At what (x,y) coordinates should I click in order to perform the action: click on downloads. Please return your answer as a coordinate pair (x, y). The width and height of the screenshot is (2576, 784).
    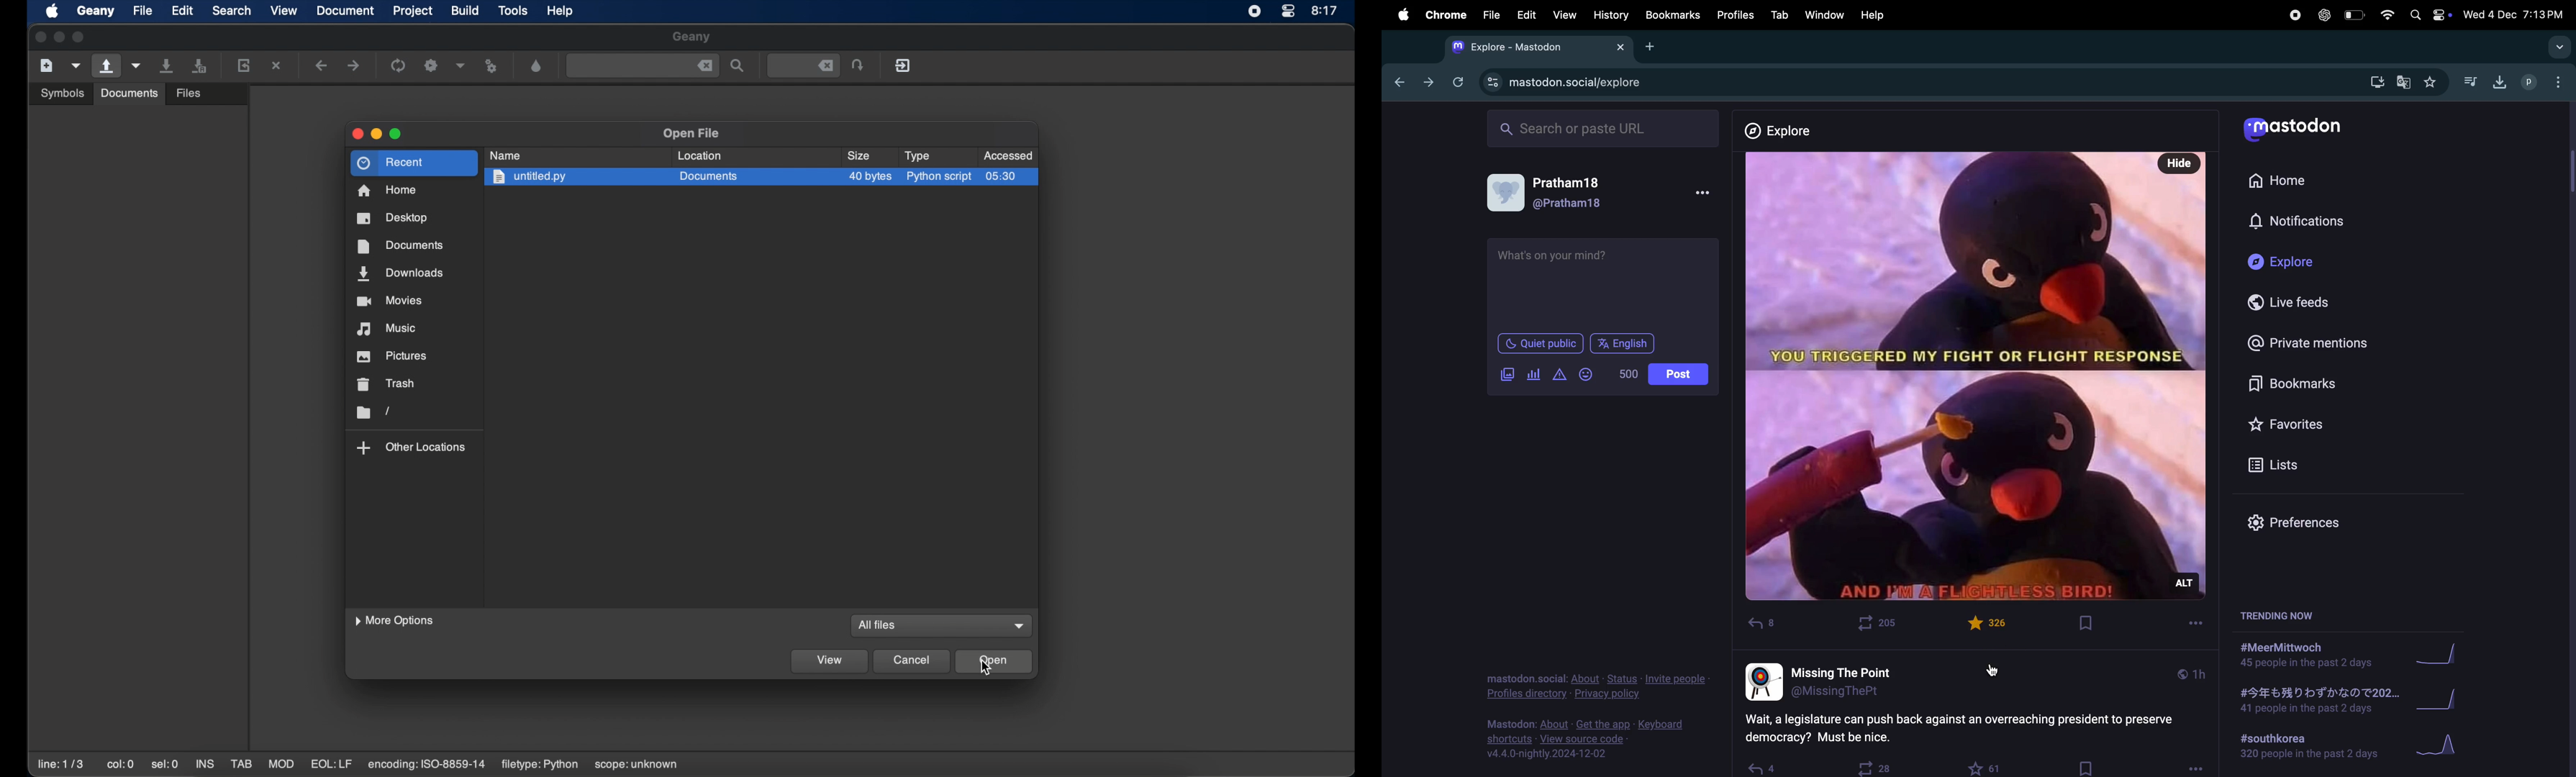
    Looking at the image, I should click on (400, 273).